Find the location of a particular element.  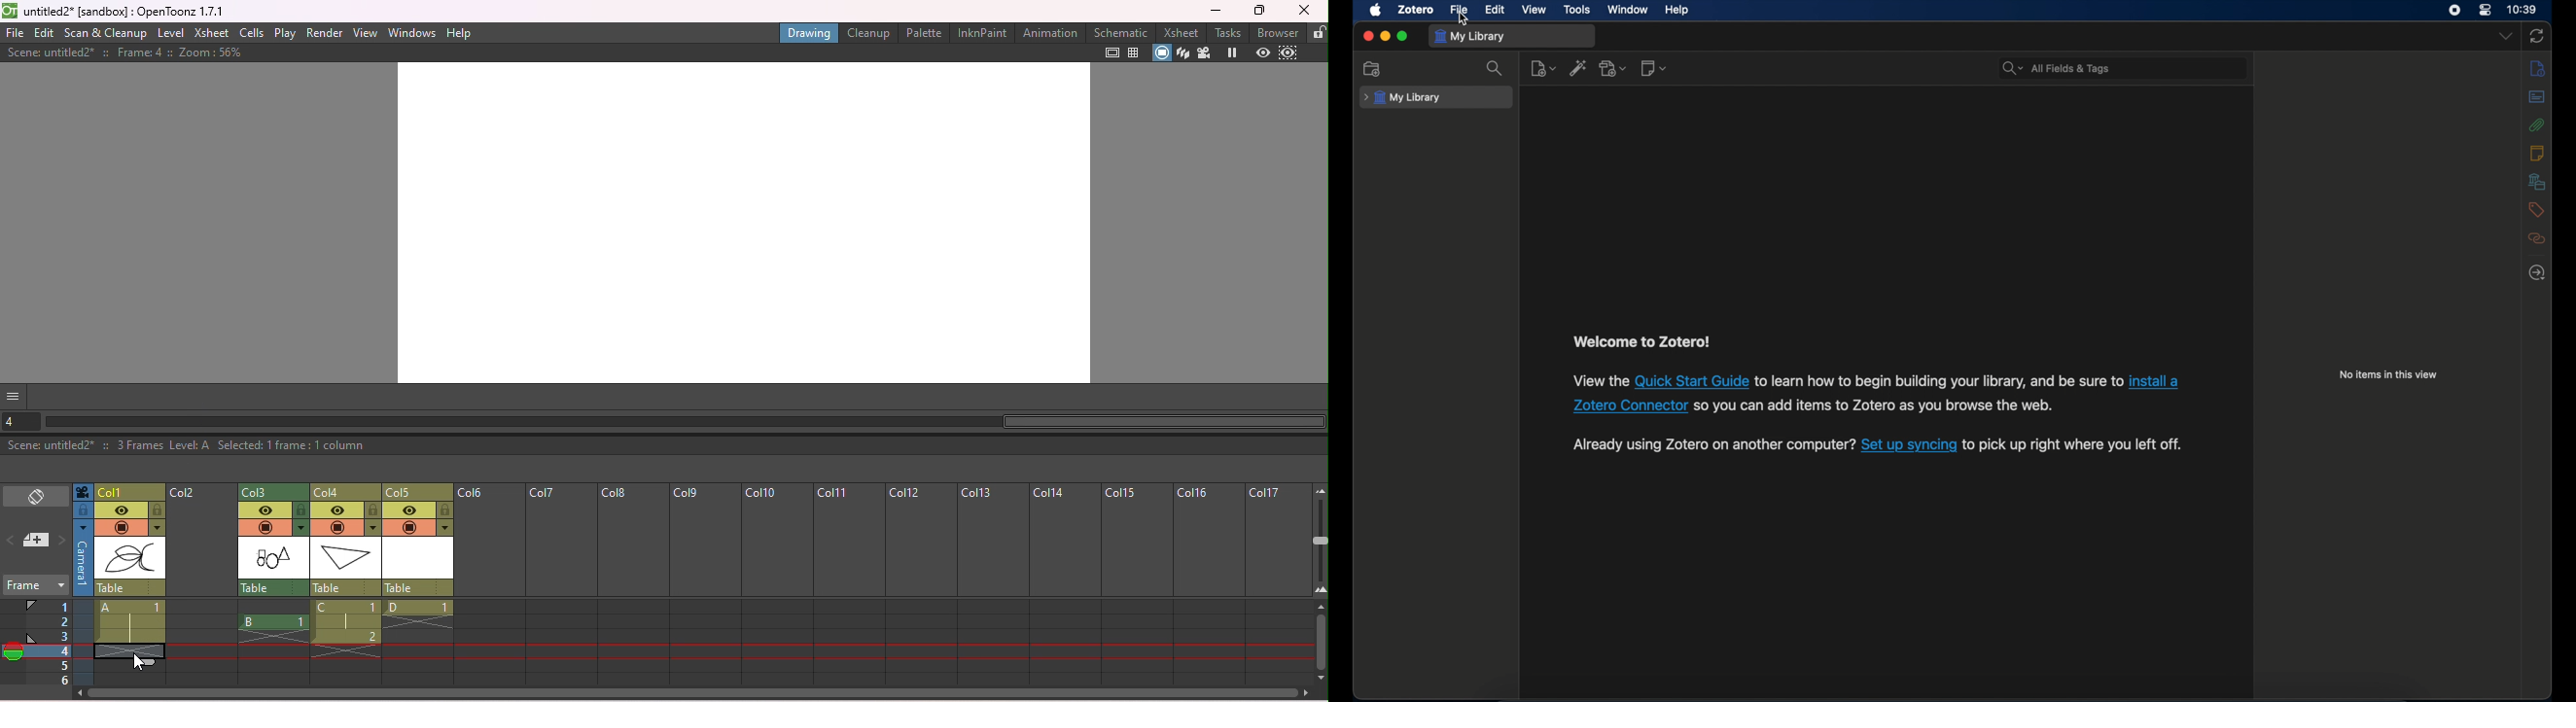

file is located at coordinates (1460, 9).